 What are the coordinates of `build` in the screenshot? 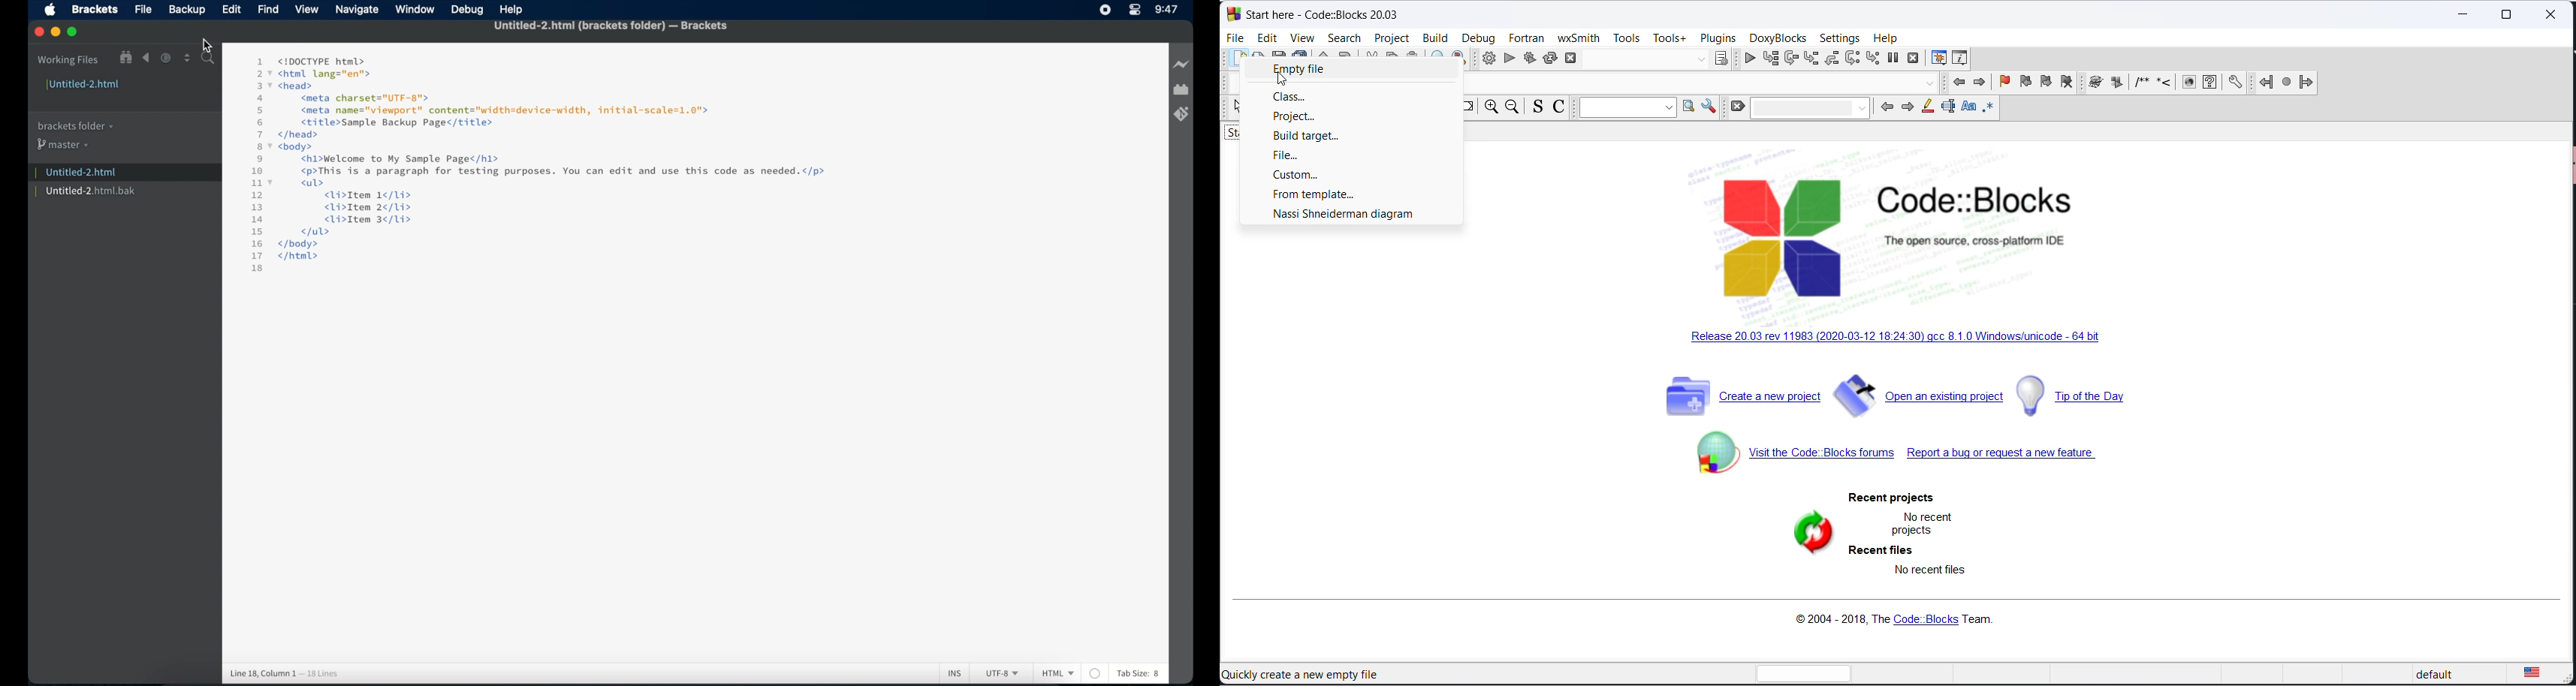 It's located at (1486, 60).